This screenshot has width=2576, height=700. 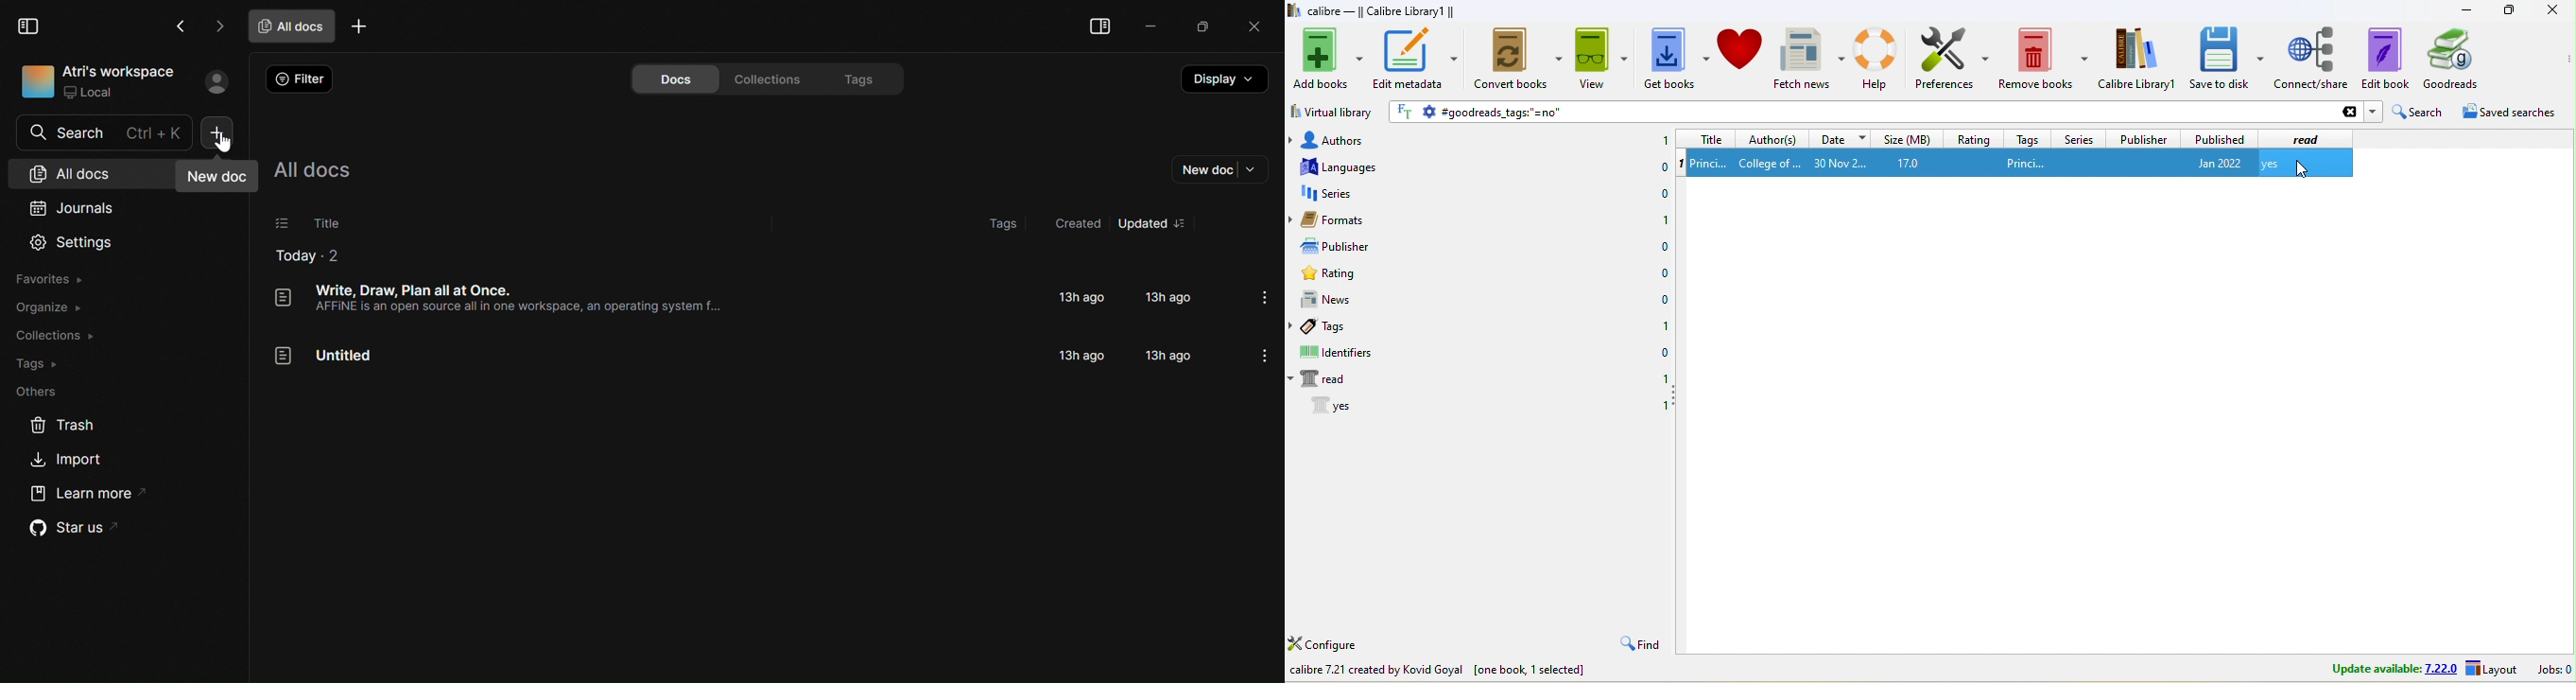 I want to click on All docs, so click(x=292, y=25).